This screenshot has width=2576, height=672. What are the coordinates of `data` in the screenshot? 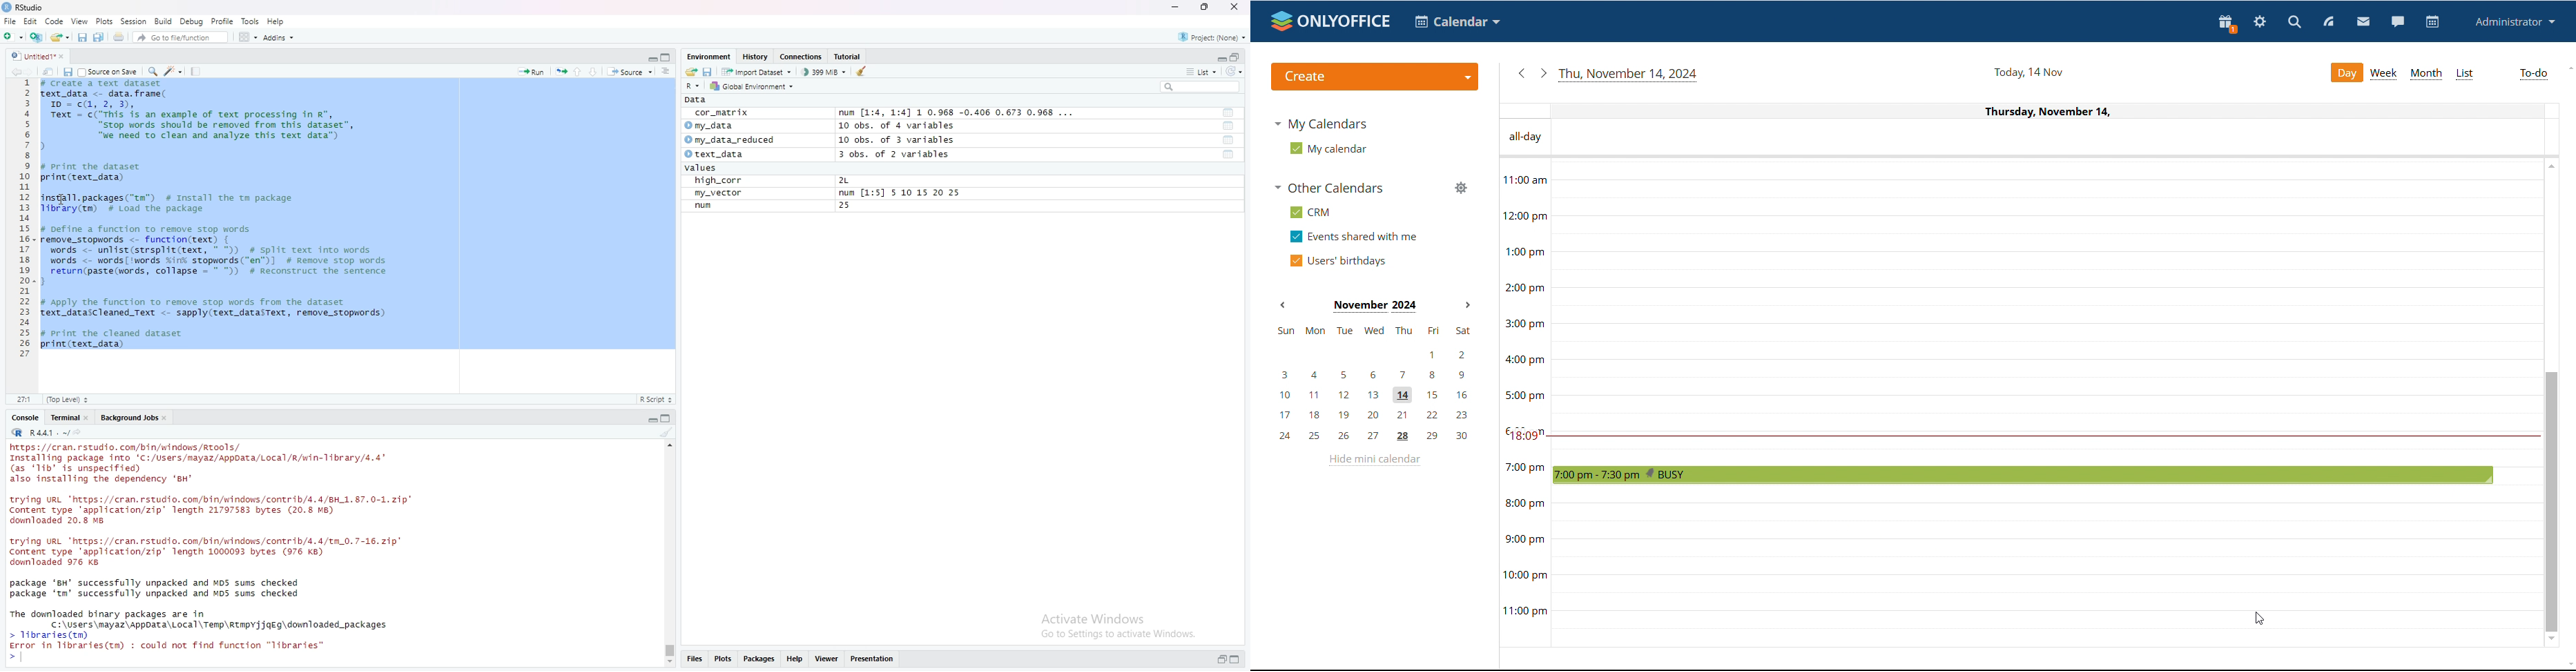 It's located at (697, 100).